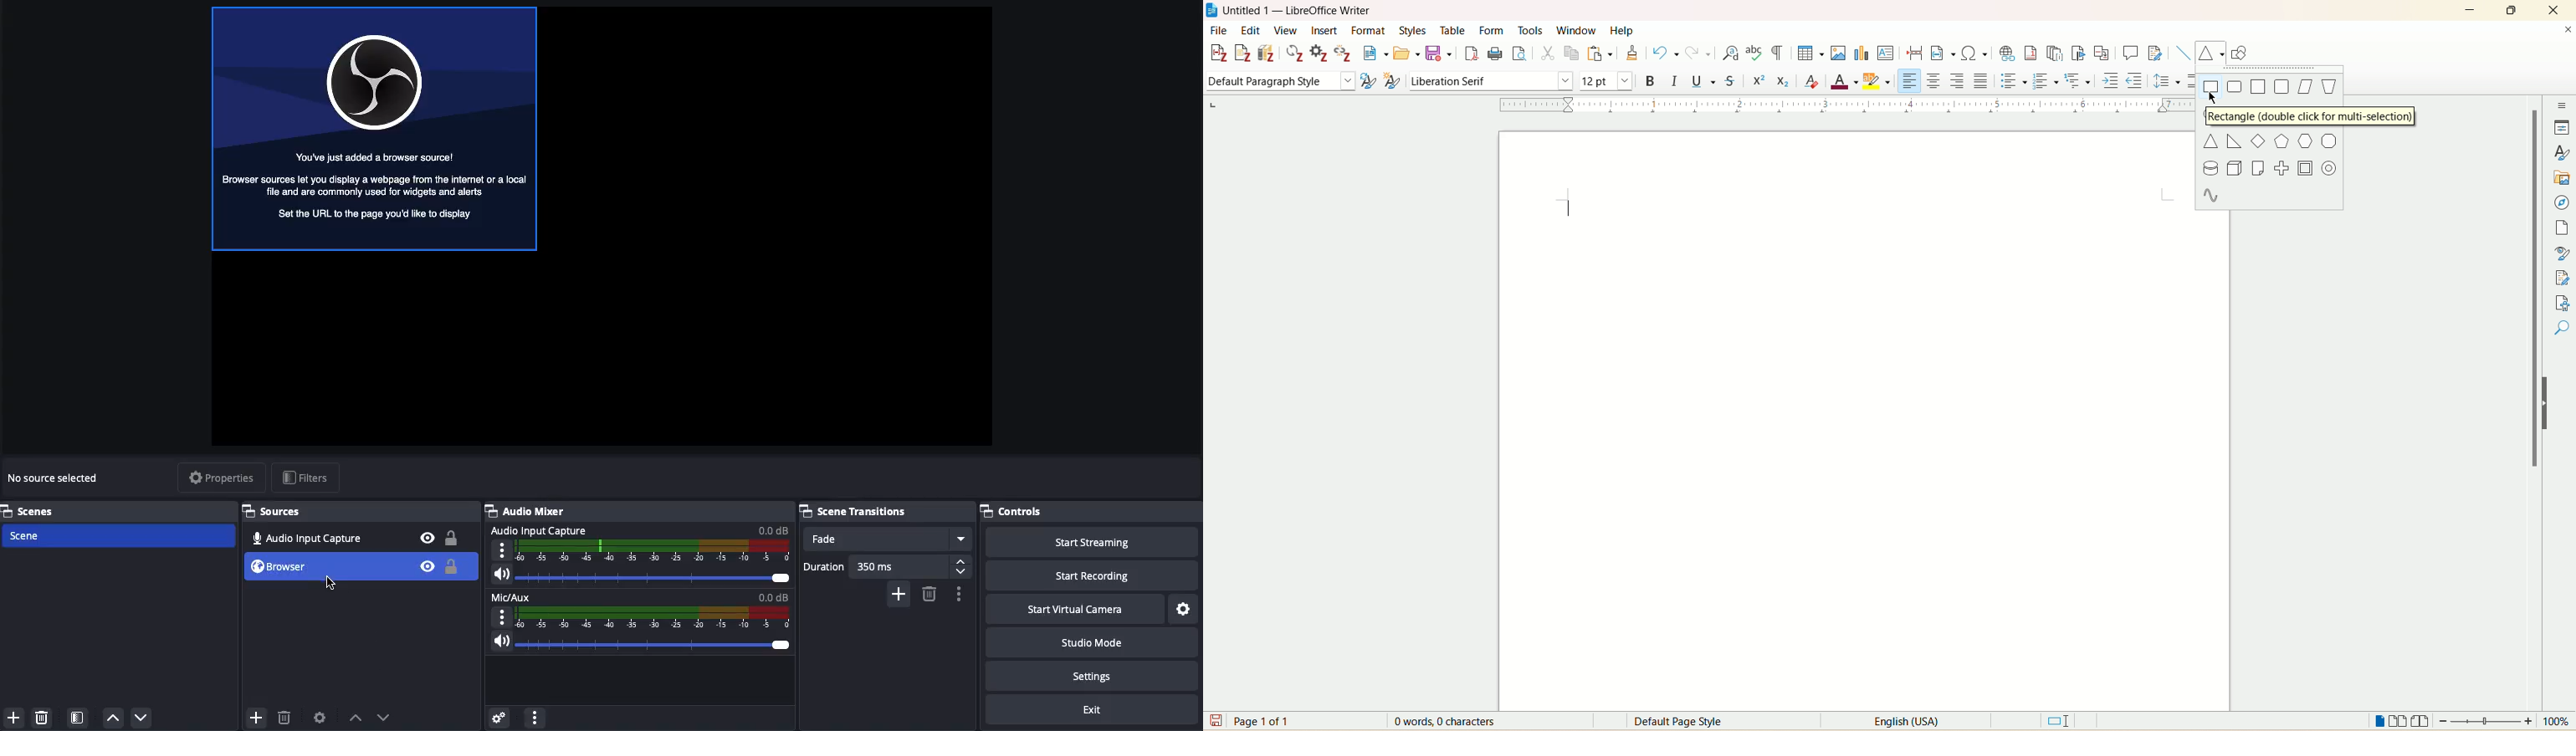 The height and width of the screenshot is (756, 2576). I want to click on form, so click(1494, 31).